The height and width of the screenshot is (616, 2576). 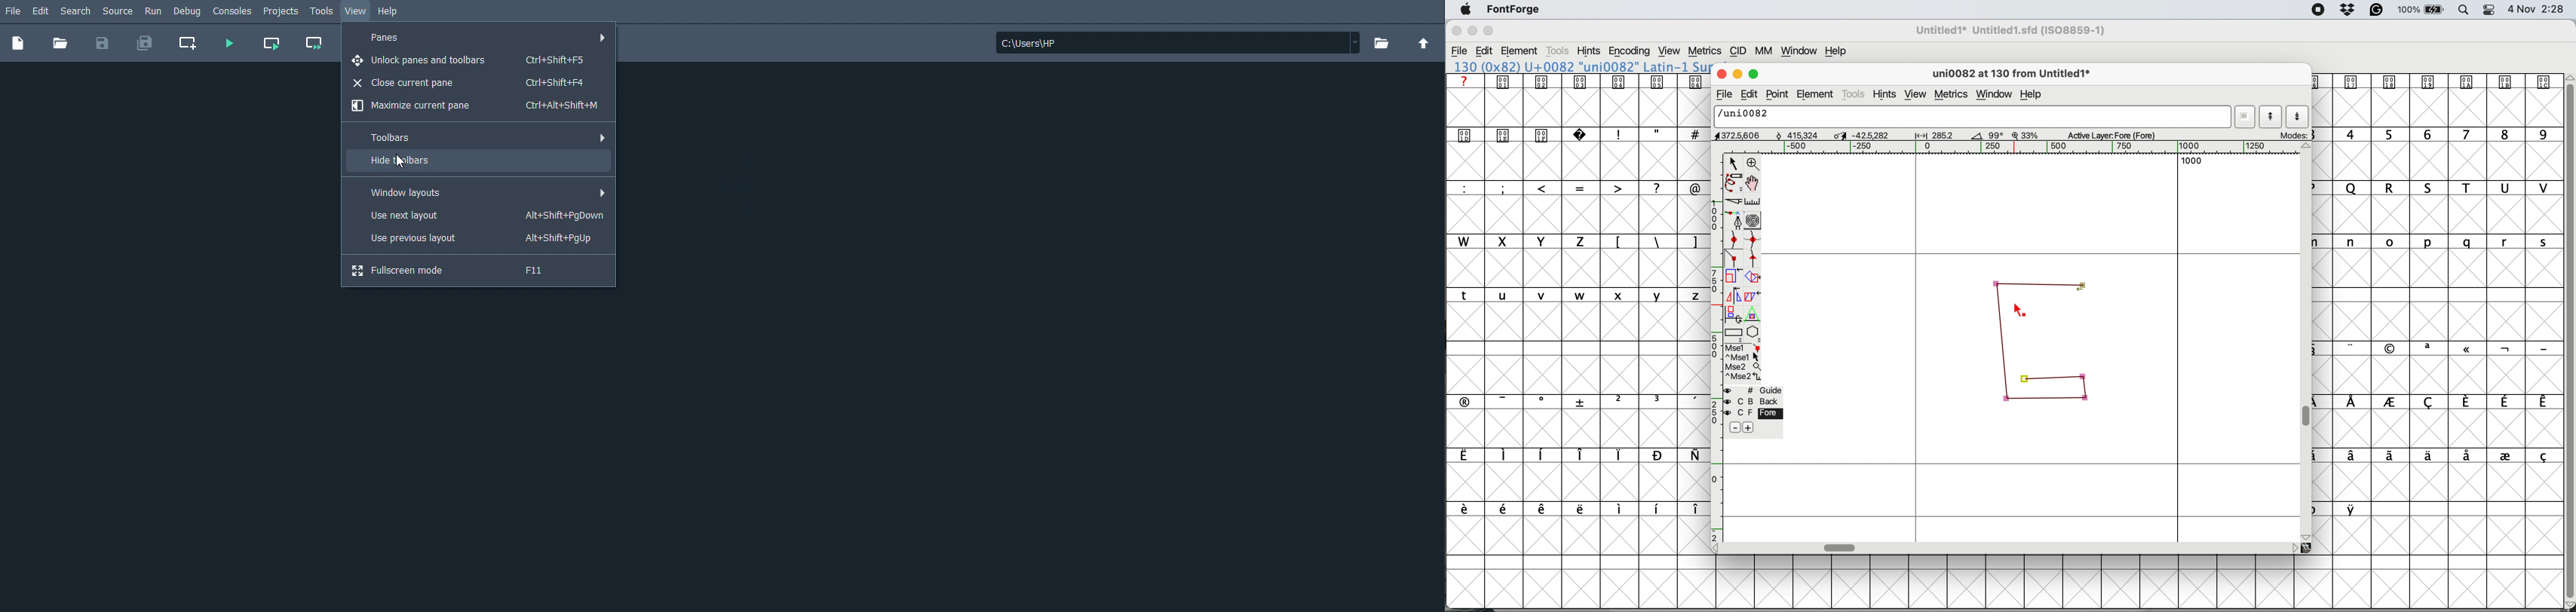 I want to click on tools, so click(x=1855, y=95).